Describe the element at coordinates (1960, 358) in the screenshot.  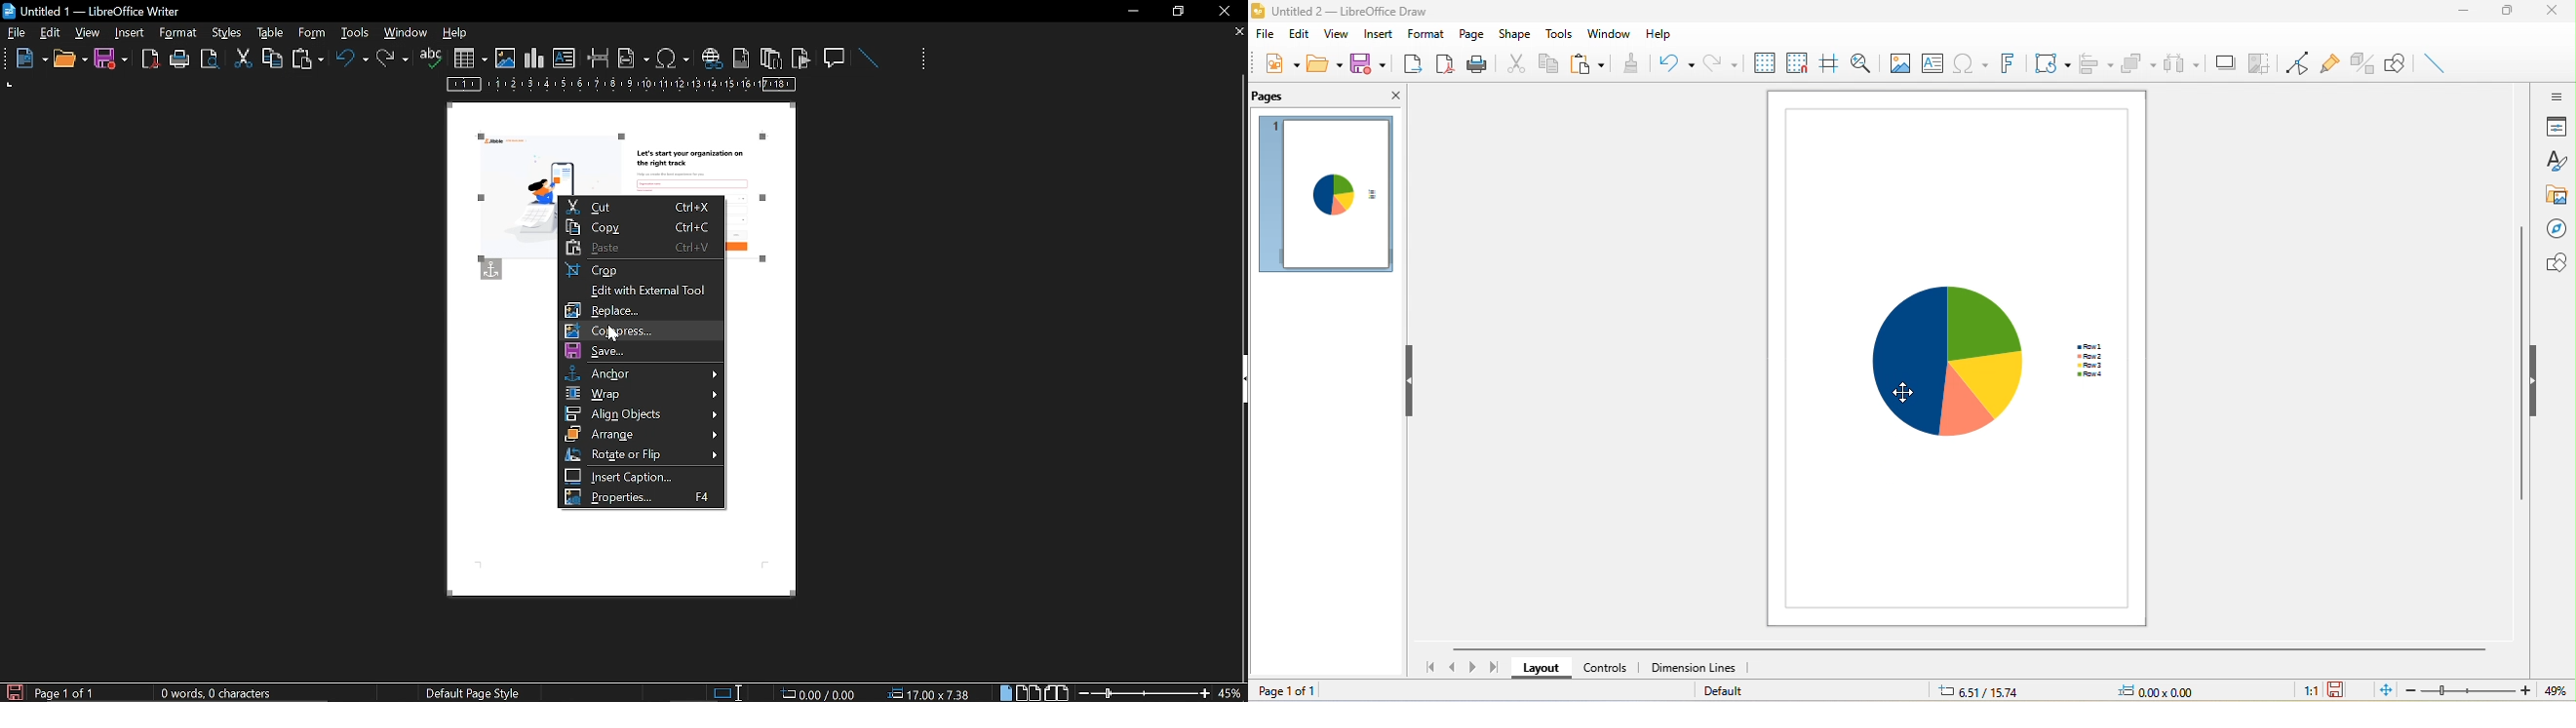
I see `pie chart` at that location.